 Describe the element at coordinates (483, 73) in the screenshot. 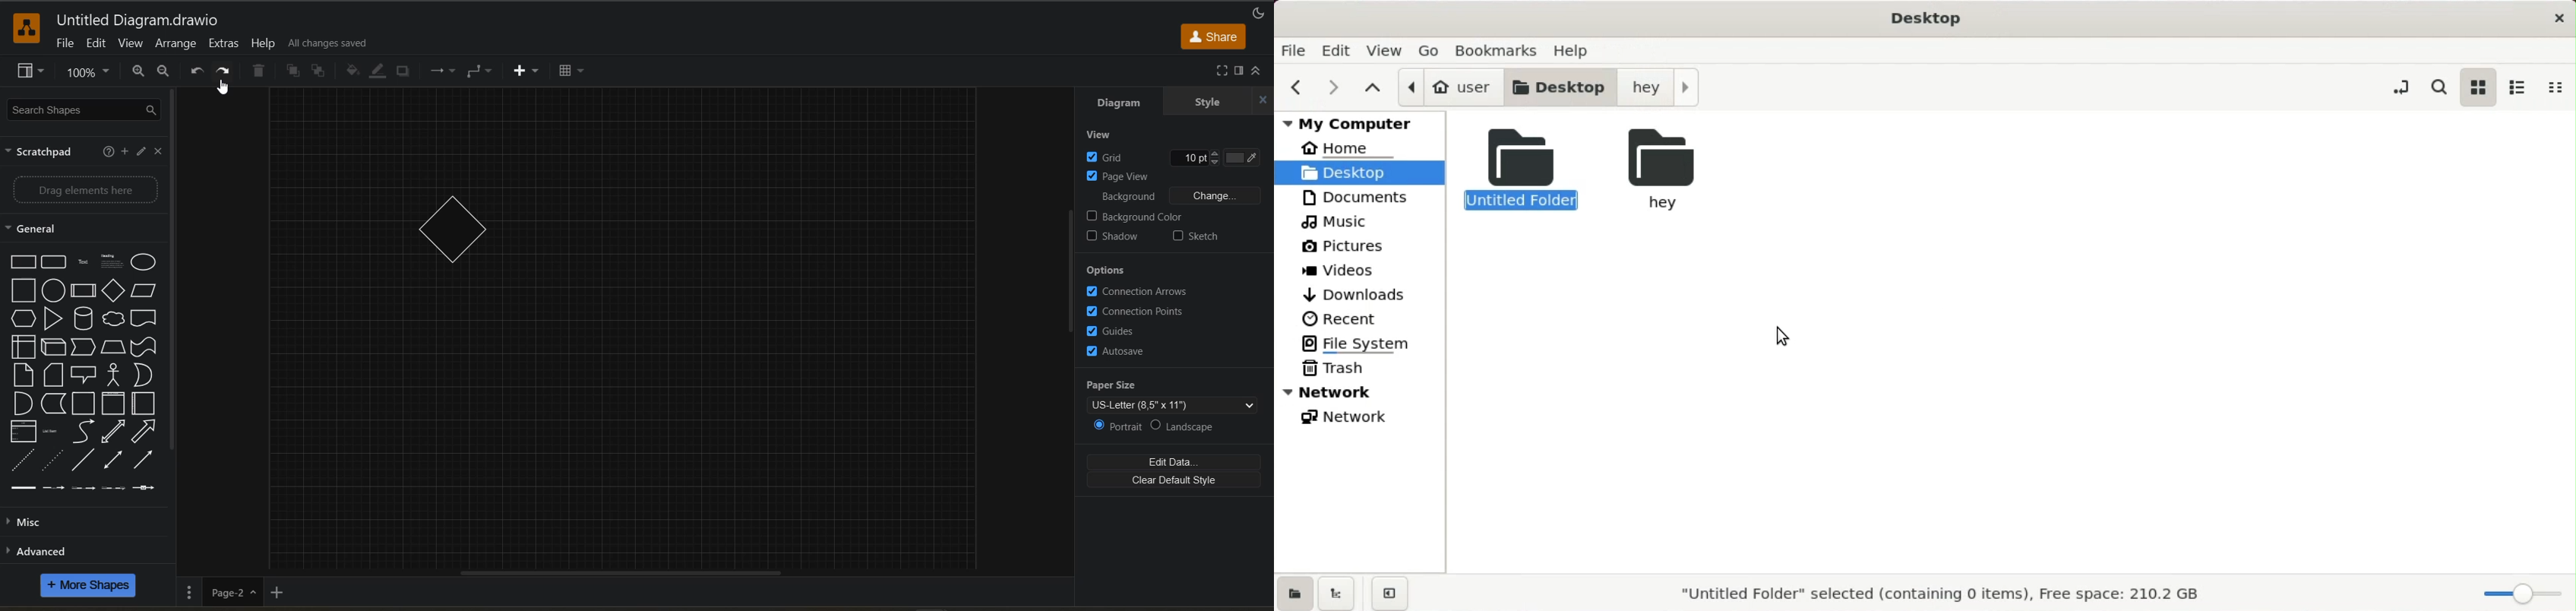

I see `waypoints` at that location.